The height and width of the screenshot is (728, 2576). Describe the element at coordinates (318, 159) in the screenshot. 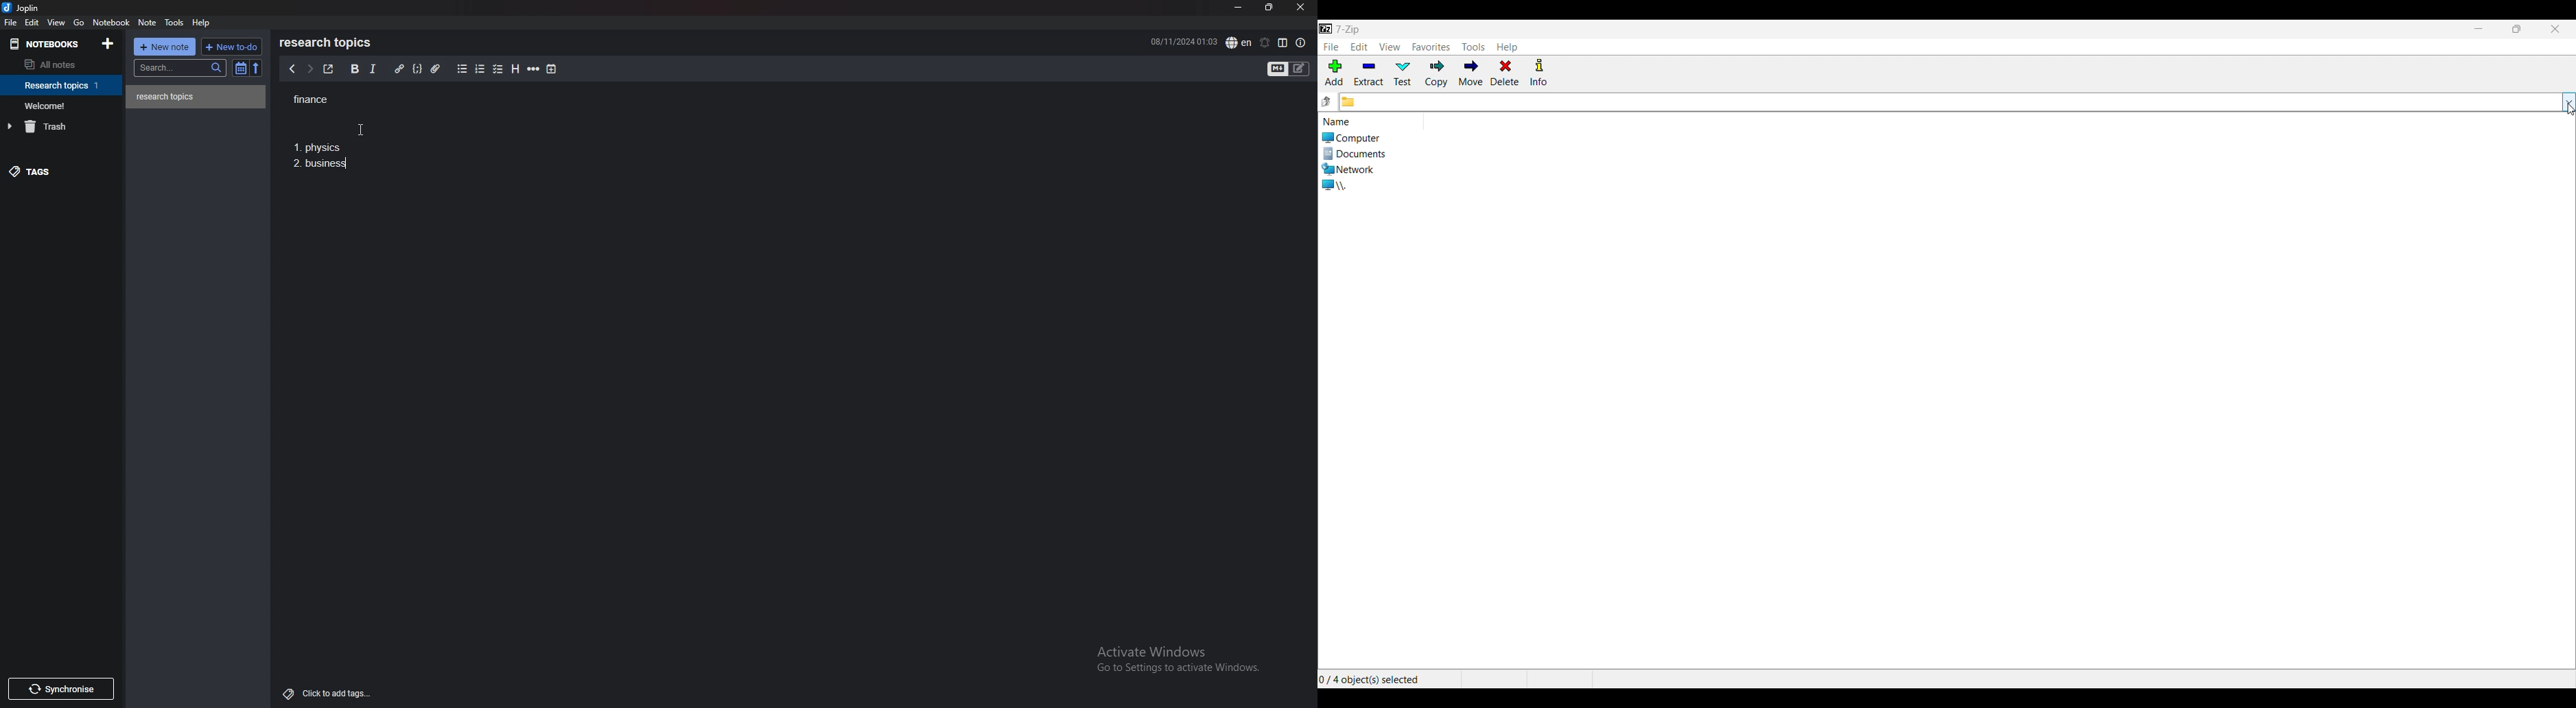

I see `1. Physics 2. business` at that location.